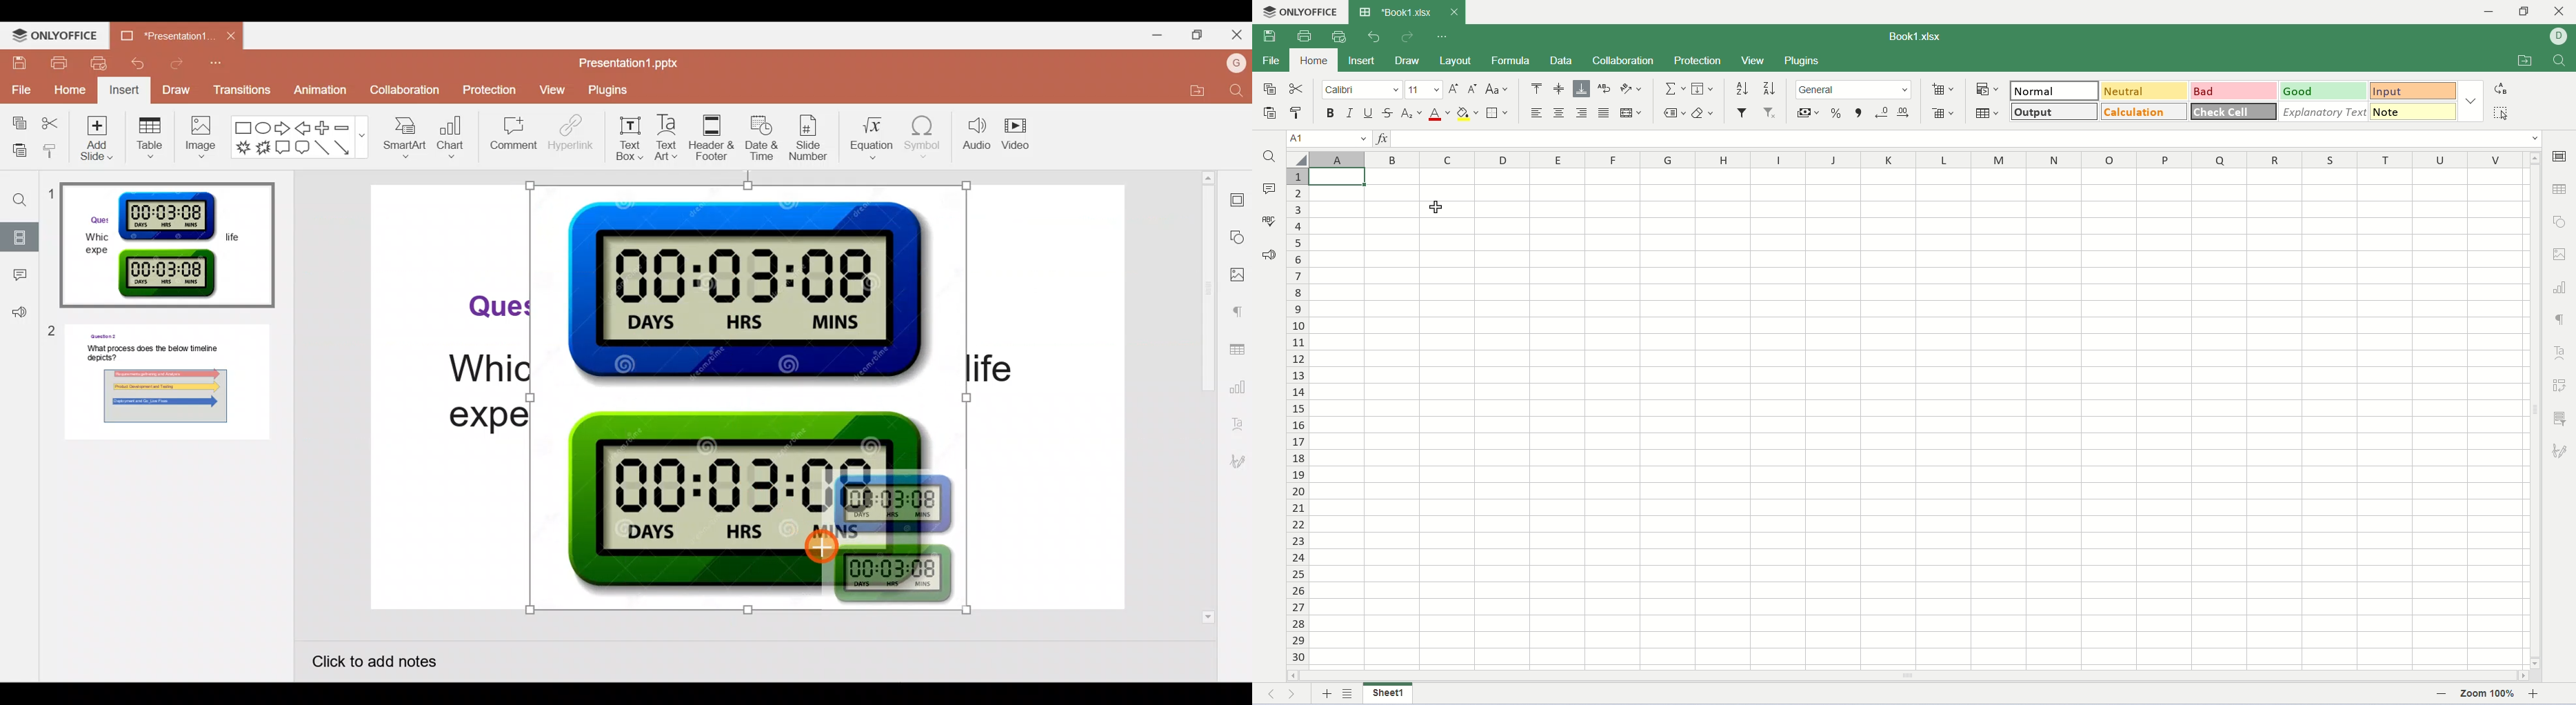 The height and width of the screenshot is (728, 2576). I want to click on draw, so click(1410, 61).